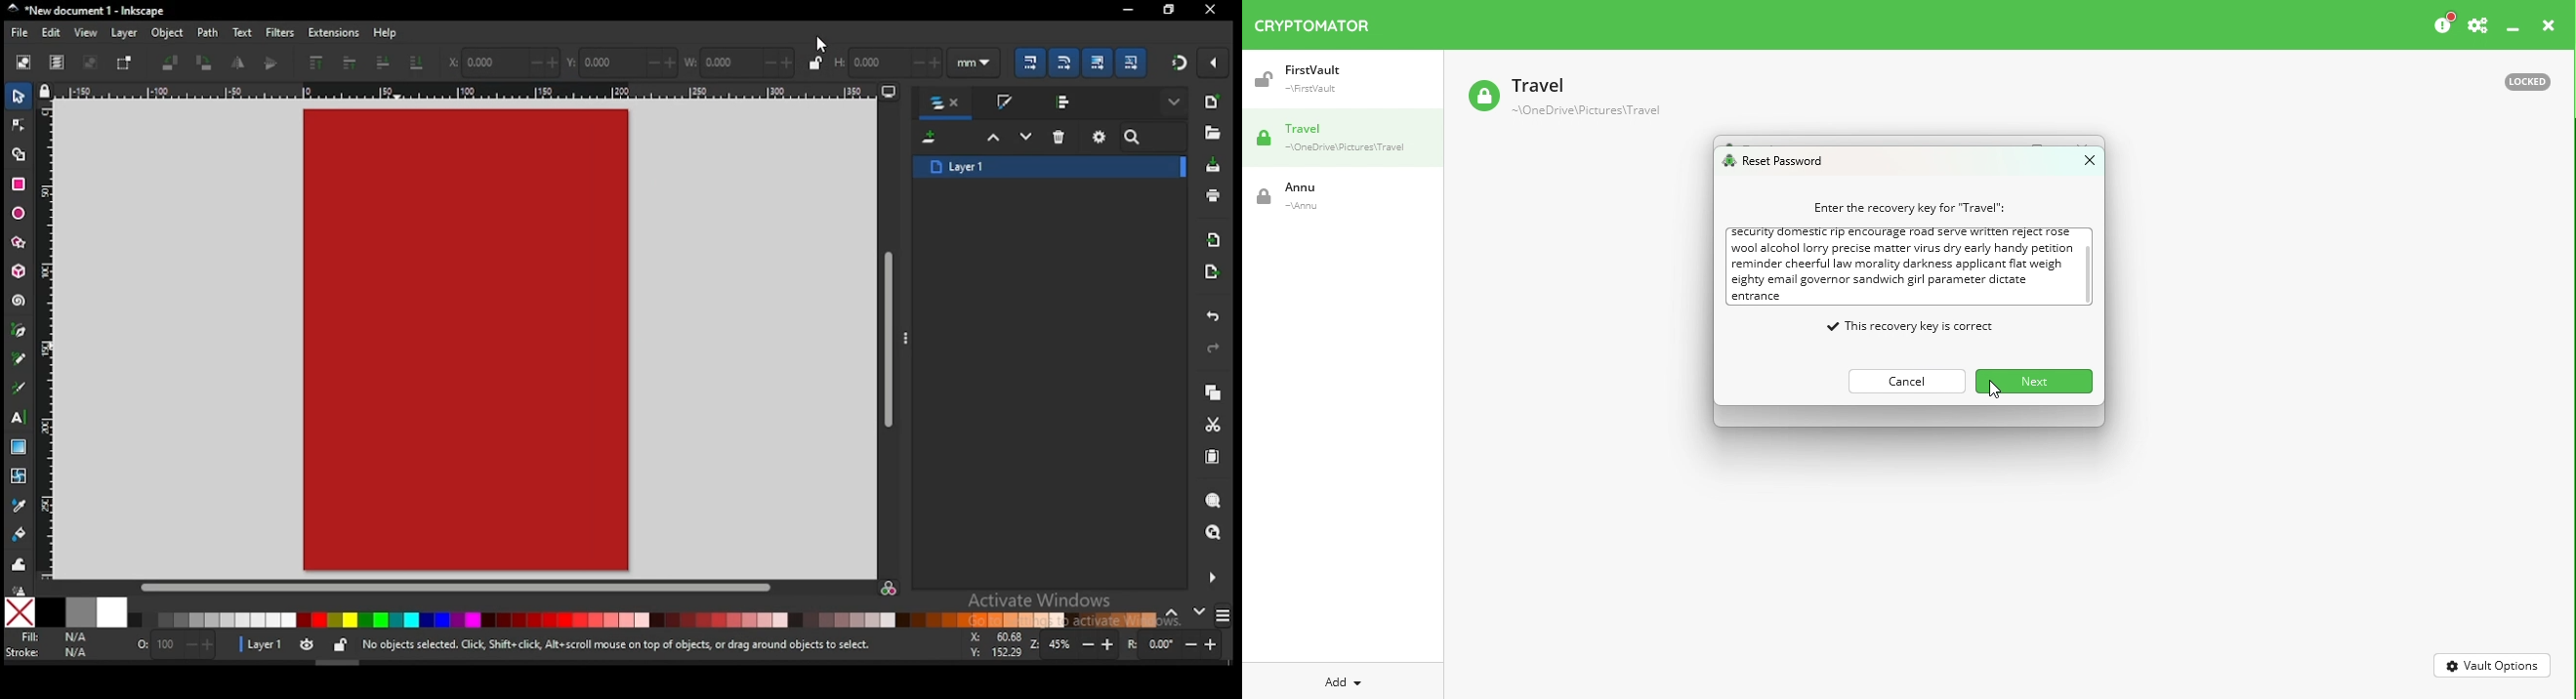 The width and height of the screenshot is (2576, 700). What do you see at coordinates (1100, 137) in the screenshot?
I see `layers and objects dialogue settings` at bounding box center [1100, 137].